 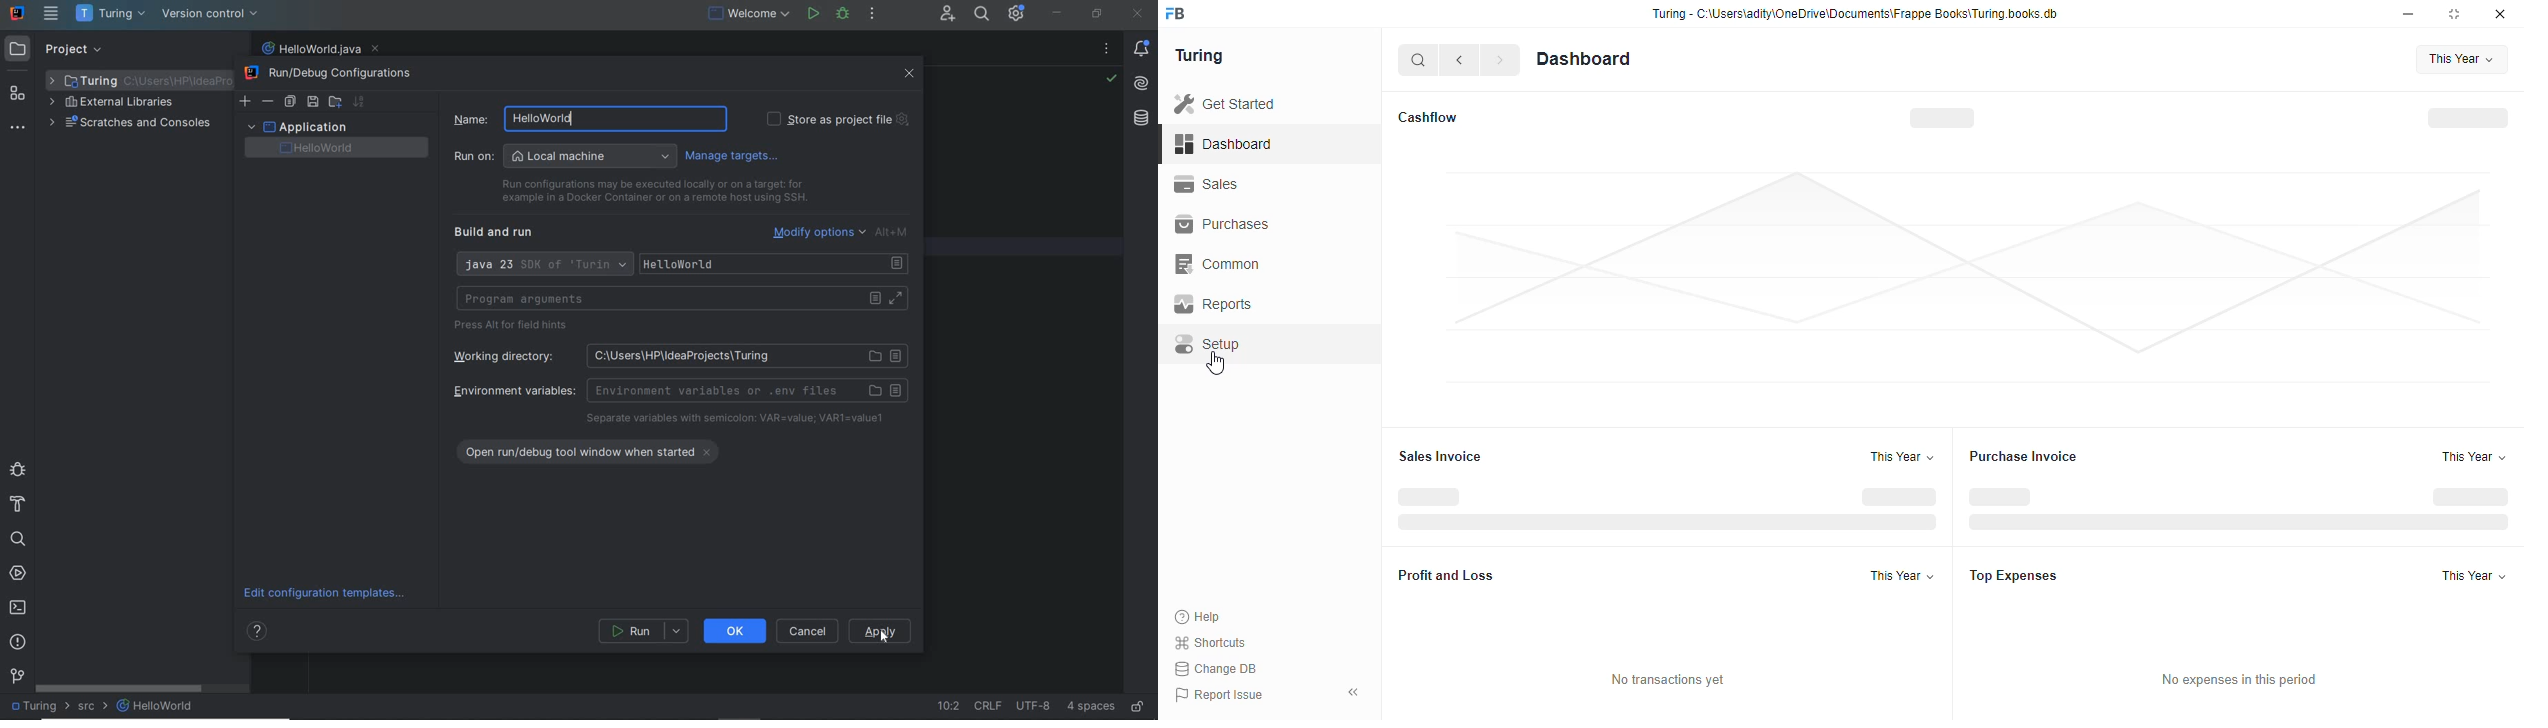 I want to click on Turing, so click(x=1205, y=56).